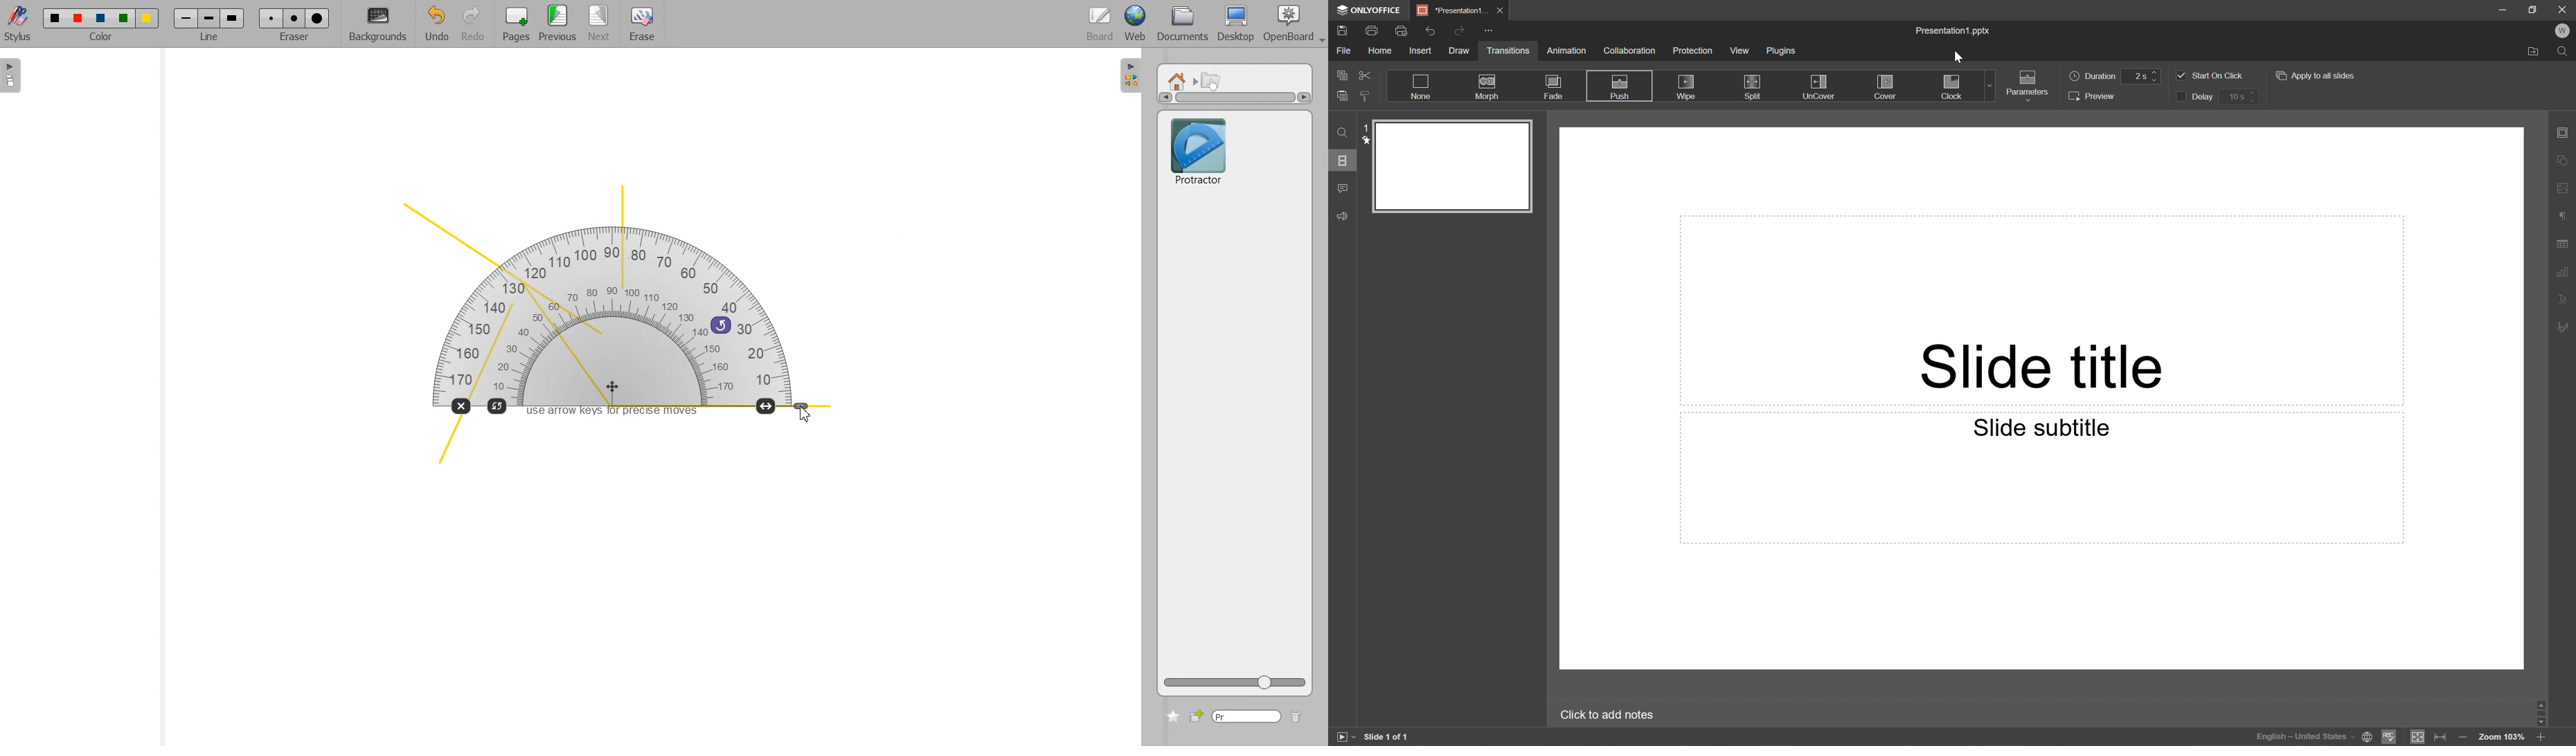 This screenshot has width=2576, height=756. What do you see at coordinates (1403, 30) in the screenshot?
I see `Quick Print` at bounding box center [1403, 30].